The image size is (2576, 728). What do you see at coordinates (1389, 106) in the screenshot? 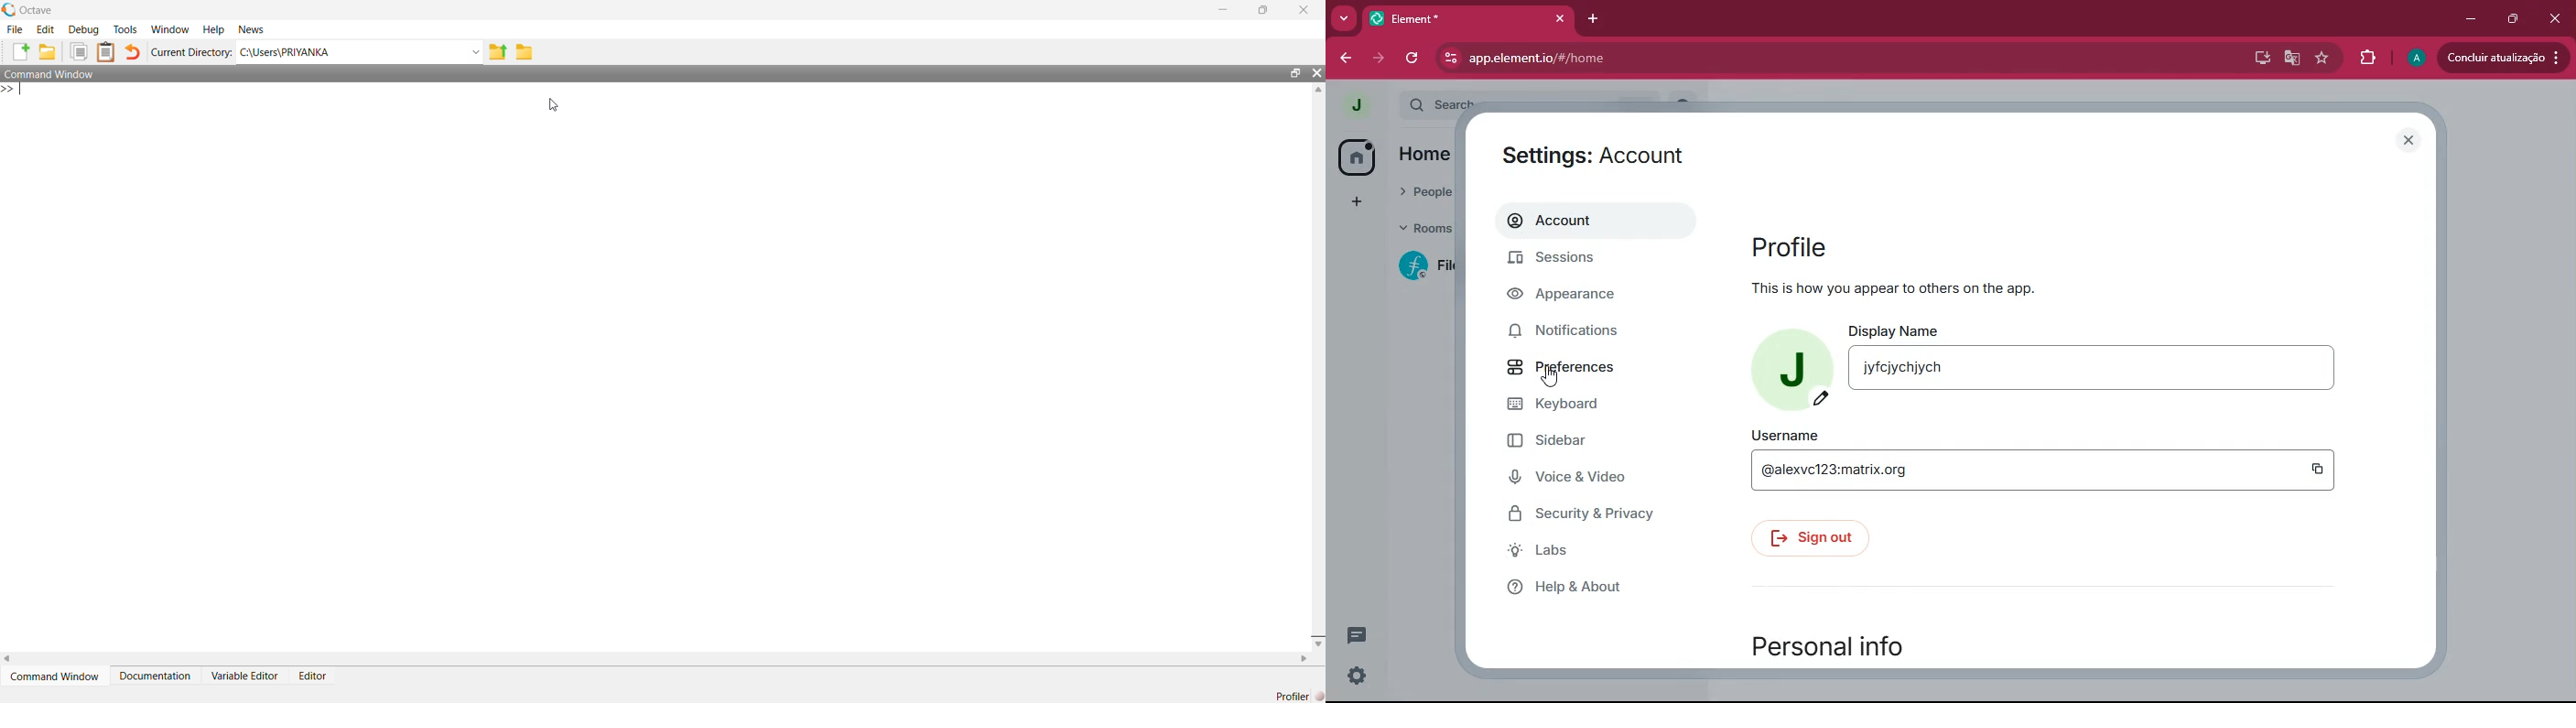
I see `expand` at bounding box center [1389, 106].